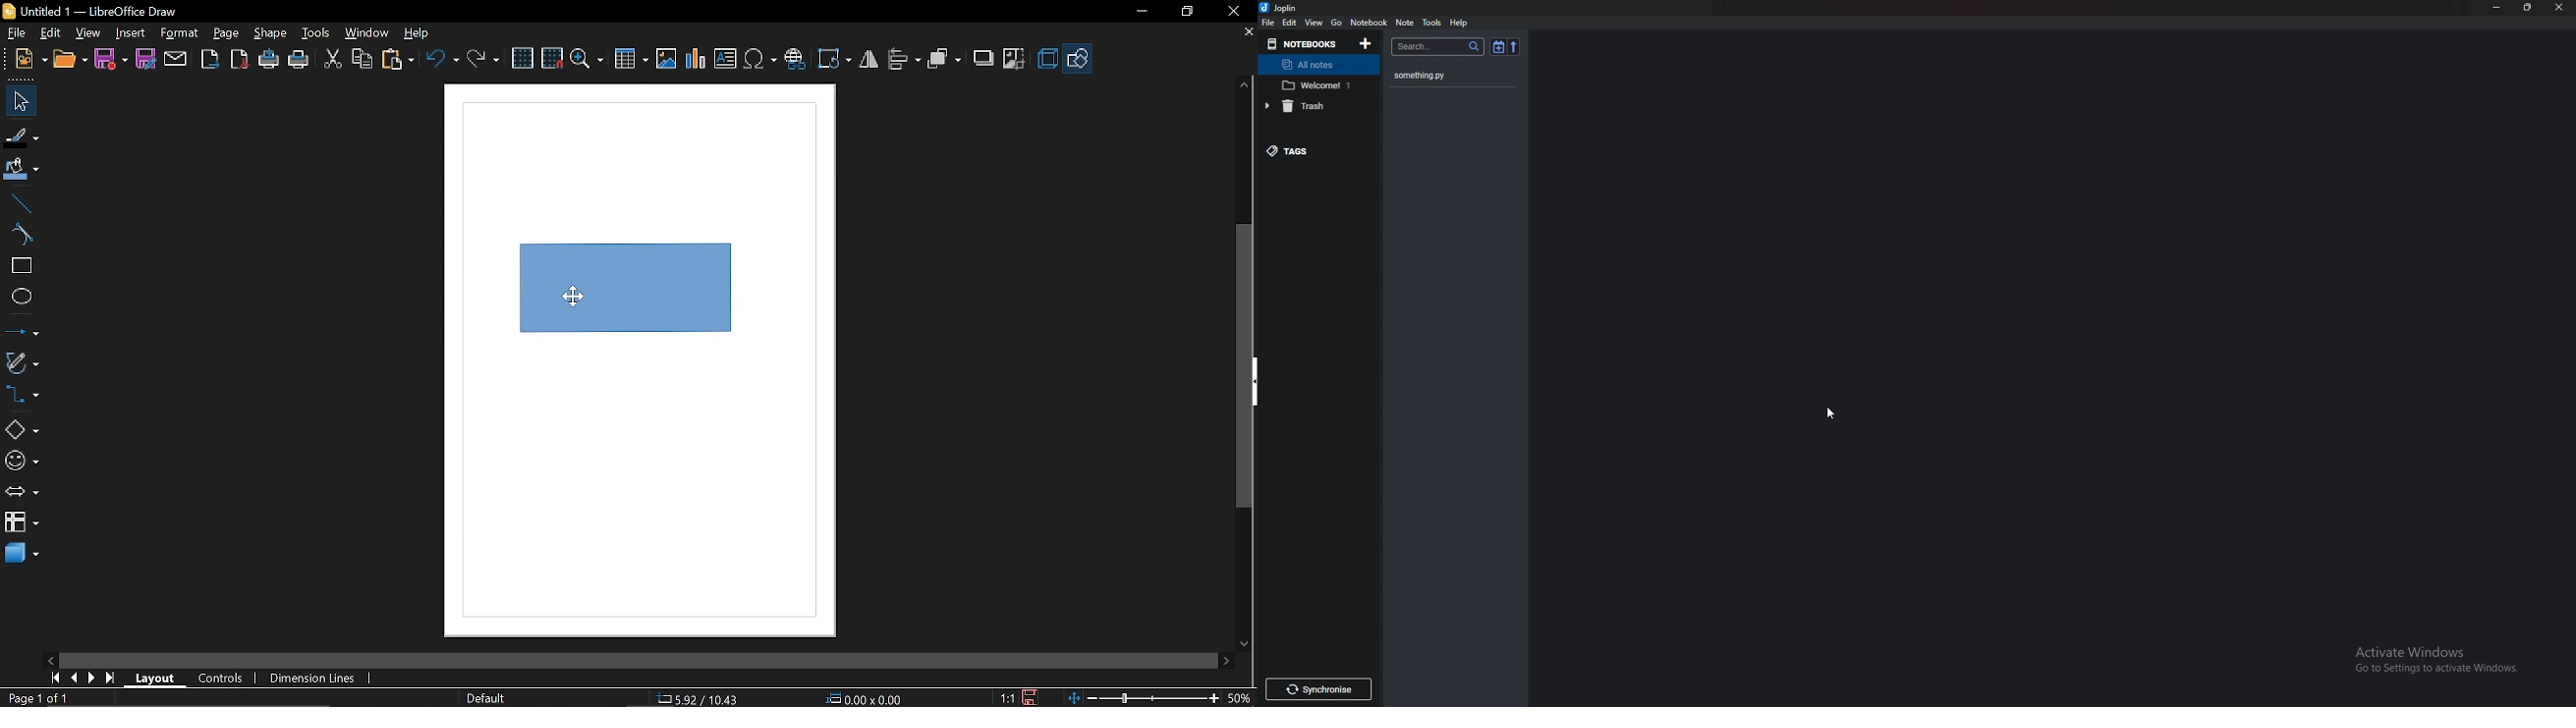 This screenshot has height=728, width=2576. What do you see at coordinates (2528, 7) in the screenshot?
I see `Resize` at bounding box center [2528, 7].